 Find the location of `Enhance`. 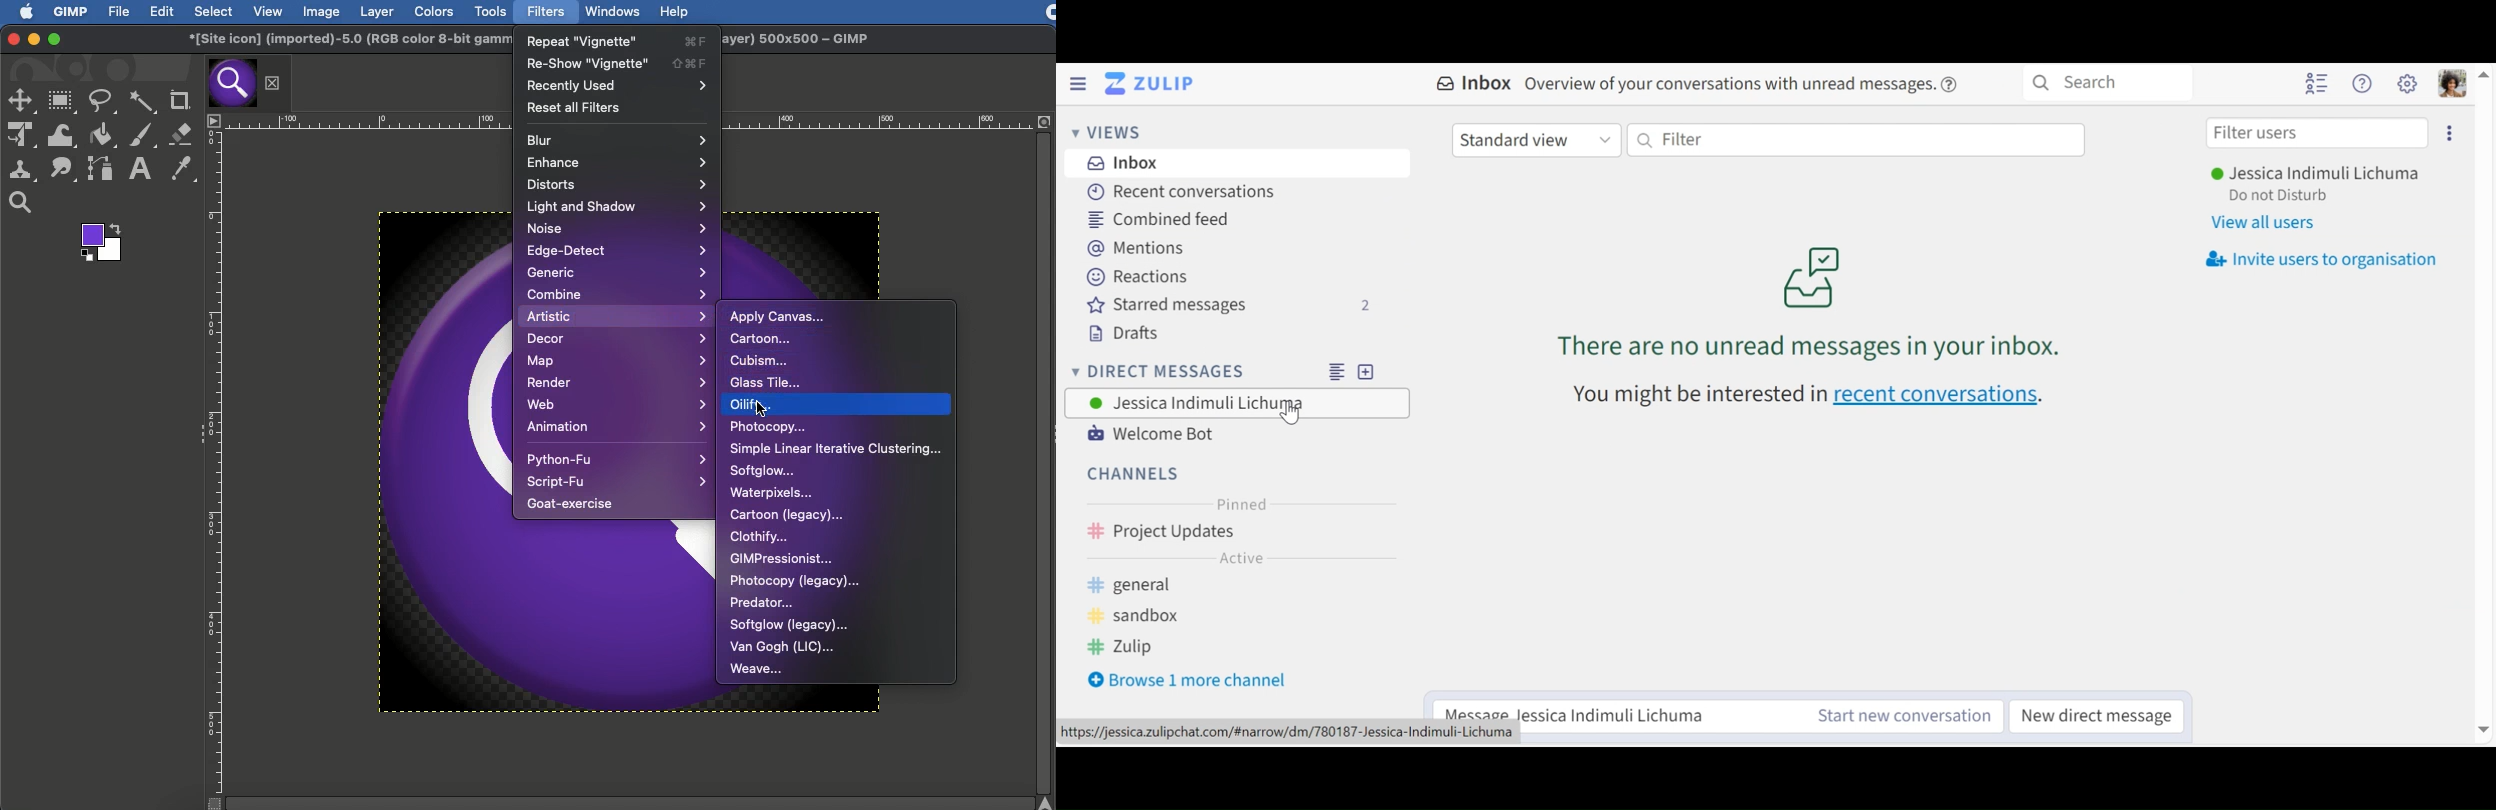

Enhance is located at coordinates (615, 161).